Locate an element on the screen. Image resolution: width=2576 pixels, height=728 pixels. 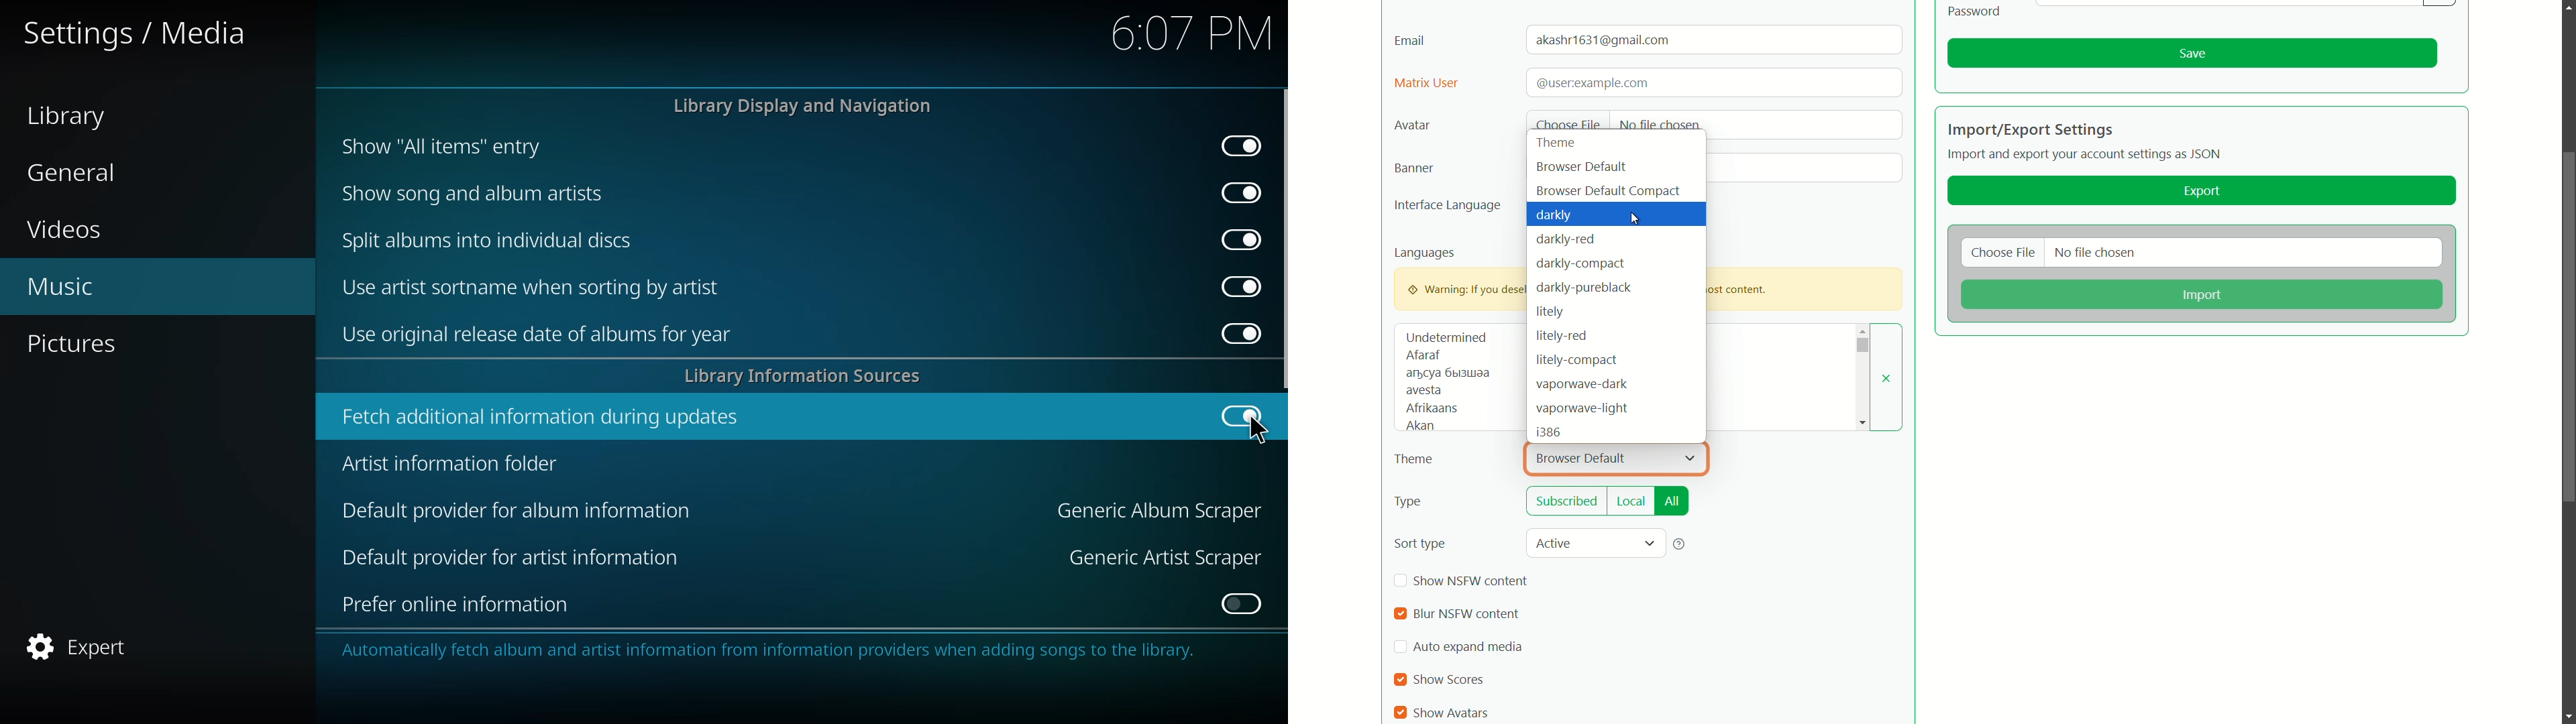
Generic Album Scraper is located at coordinates (1159, 511).